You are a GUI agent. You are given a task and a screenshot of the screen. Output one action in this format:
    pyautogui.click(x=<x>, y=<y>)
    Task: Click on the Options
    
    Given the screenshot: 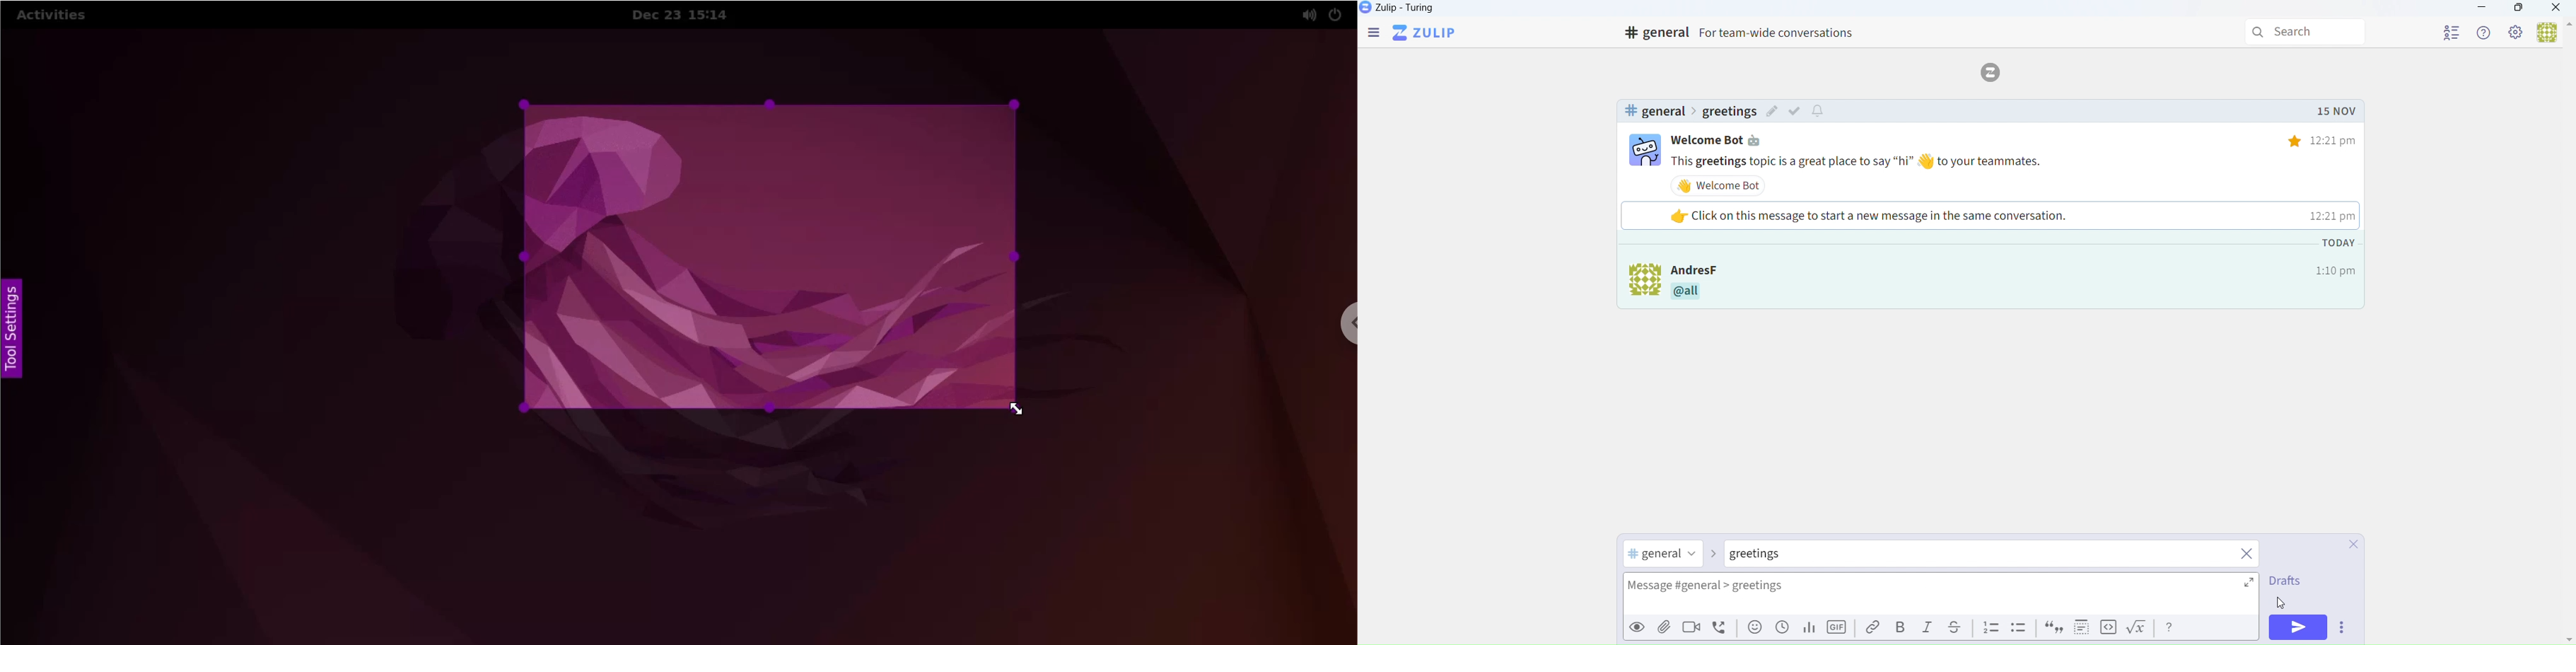 What is the action you would take?
    pyautogui.click(x=2345, y=629)
    